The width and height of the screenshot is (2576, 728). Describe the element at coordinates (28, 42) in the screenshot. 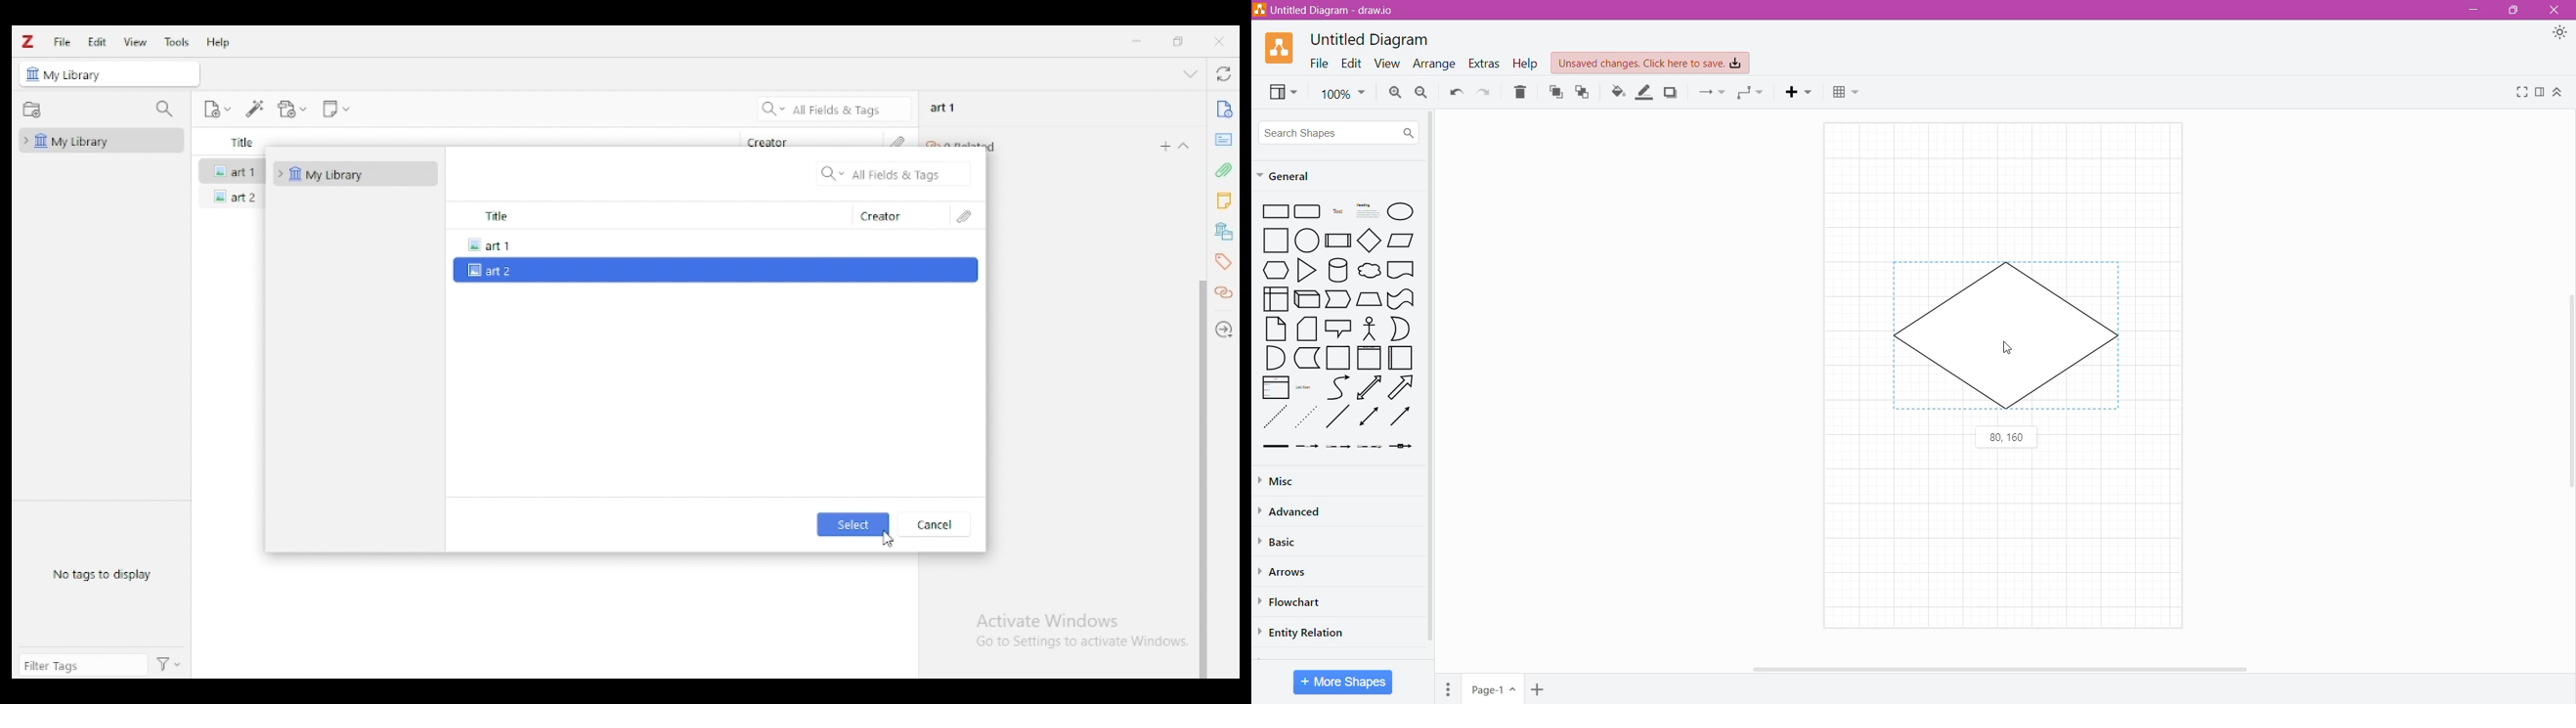

I see `logo` at that location.